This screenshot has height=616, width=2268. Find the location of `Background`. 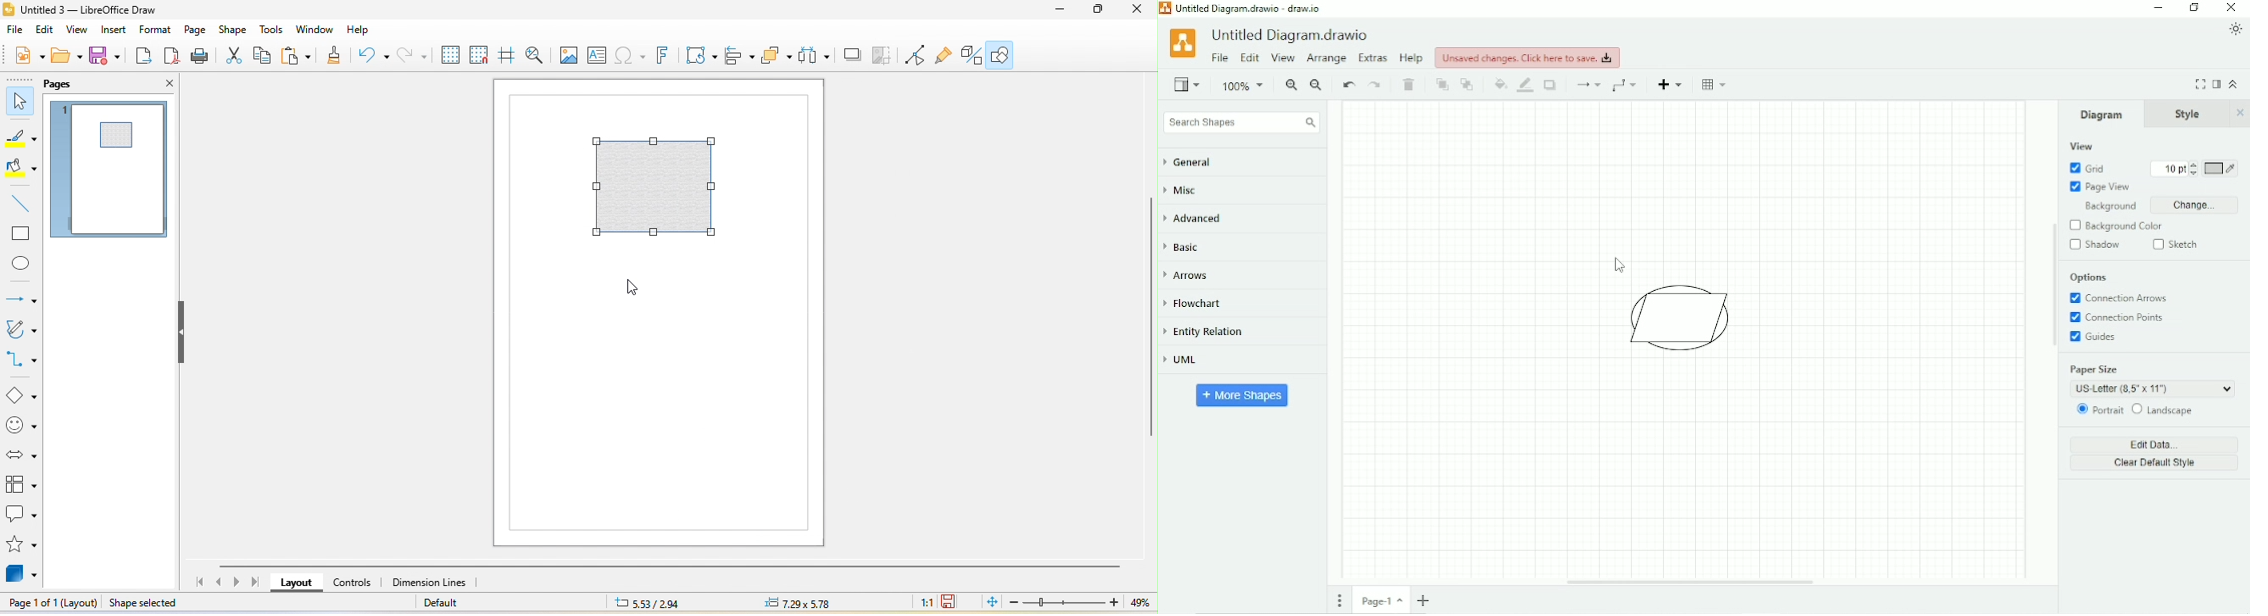

Background is located at coordinates (2106, 207).